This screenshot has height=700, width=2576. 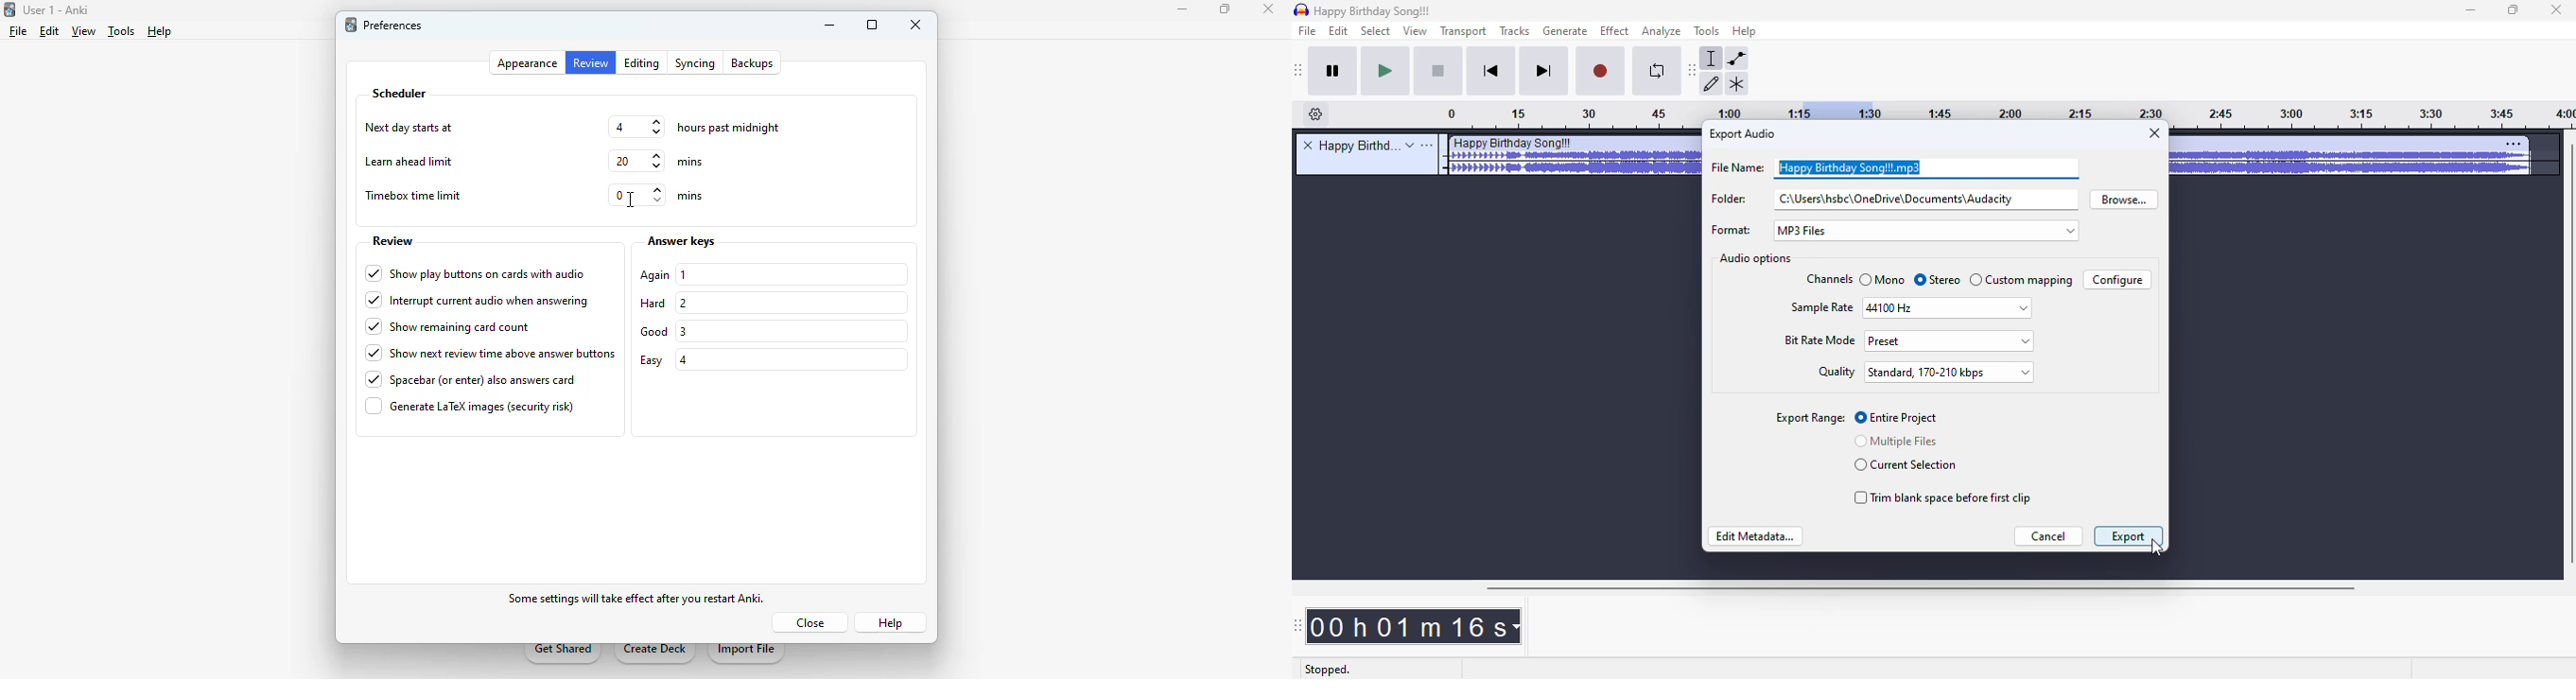 I want to click on browse, so click(x=2125, y=199).